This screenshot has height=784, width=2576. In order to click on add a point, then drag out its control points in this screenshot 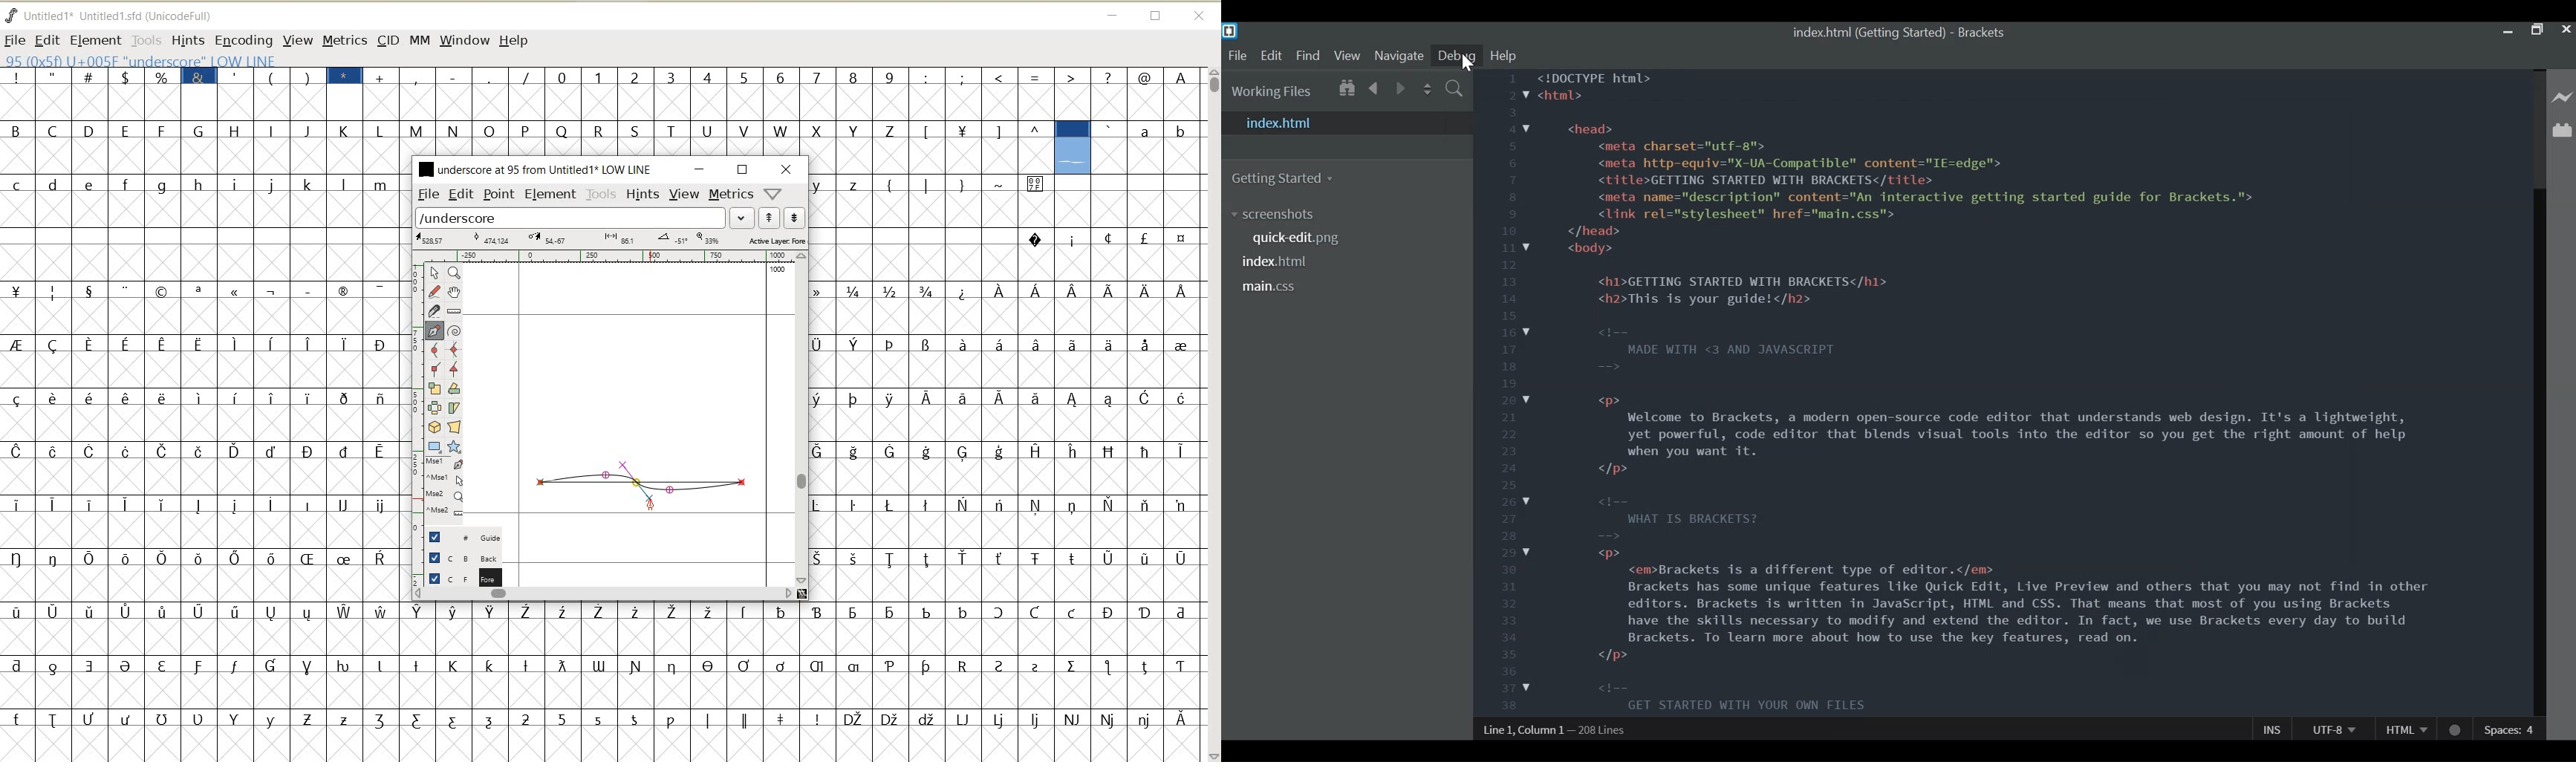, I will do `click(435, 331)`.